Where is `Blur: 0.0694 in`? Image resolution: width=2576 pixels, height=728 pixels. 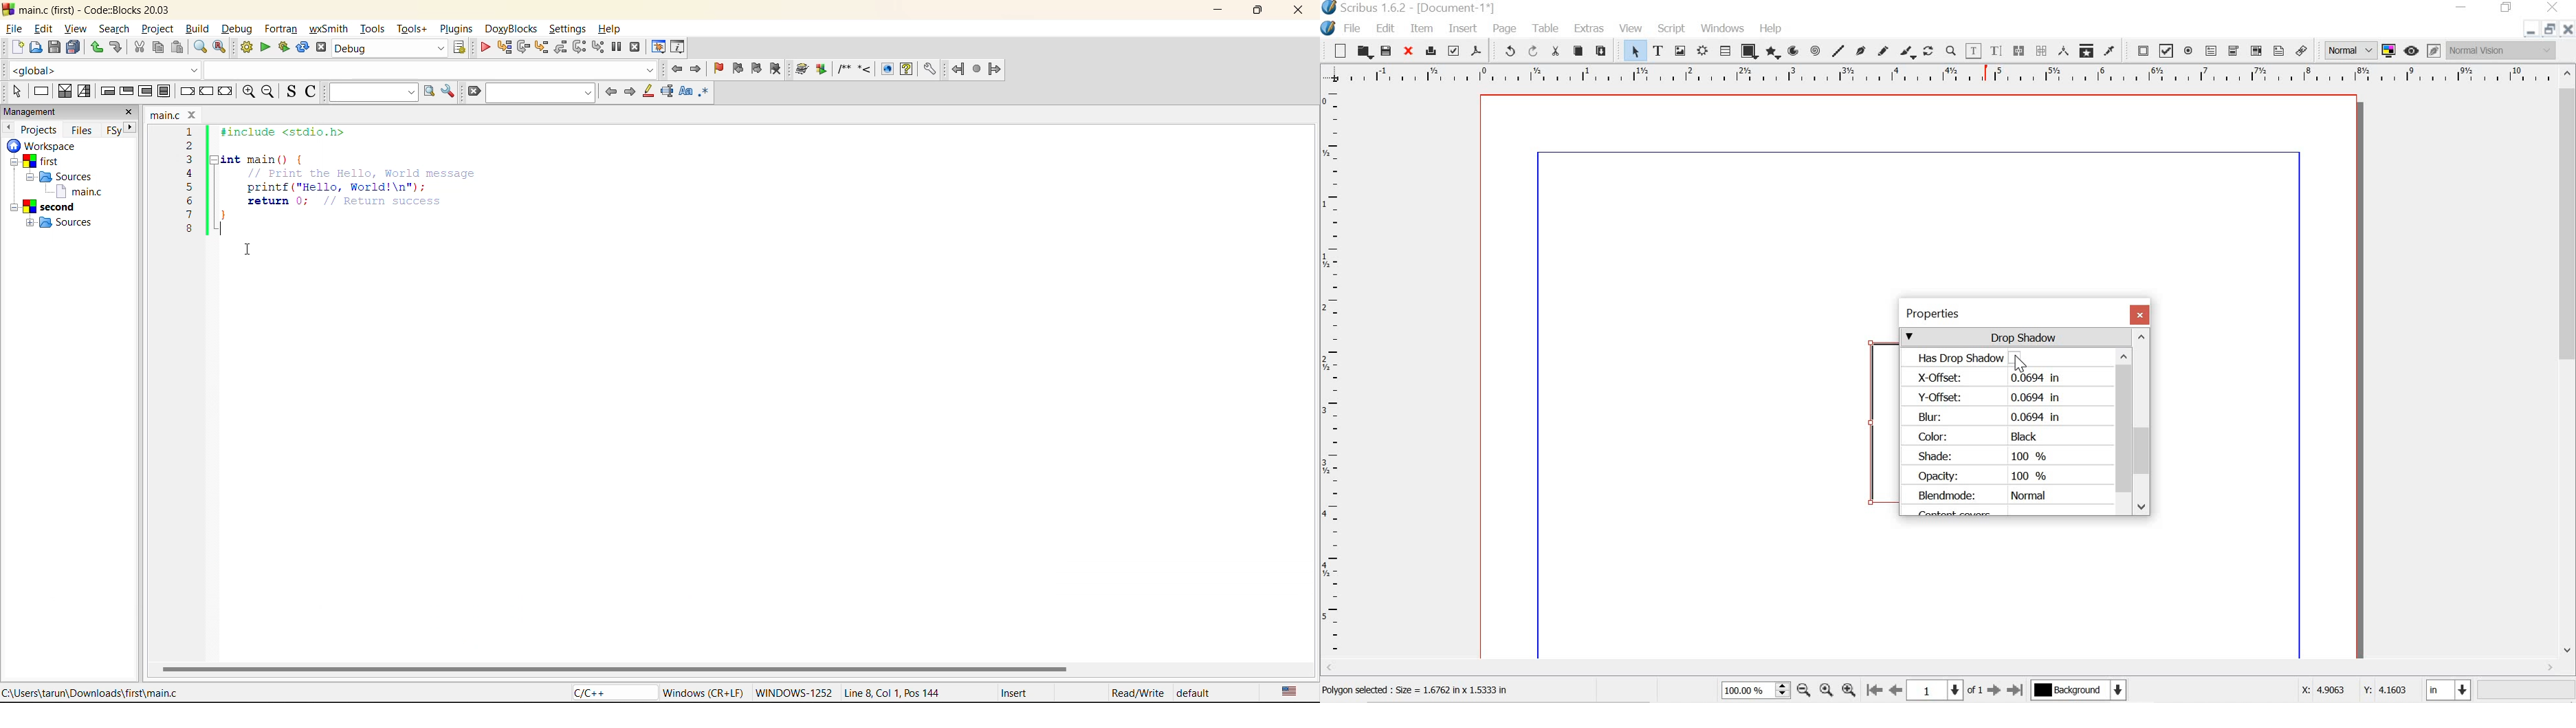
Blur: 0.0694 in is located at coordinates (1991, 416).